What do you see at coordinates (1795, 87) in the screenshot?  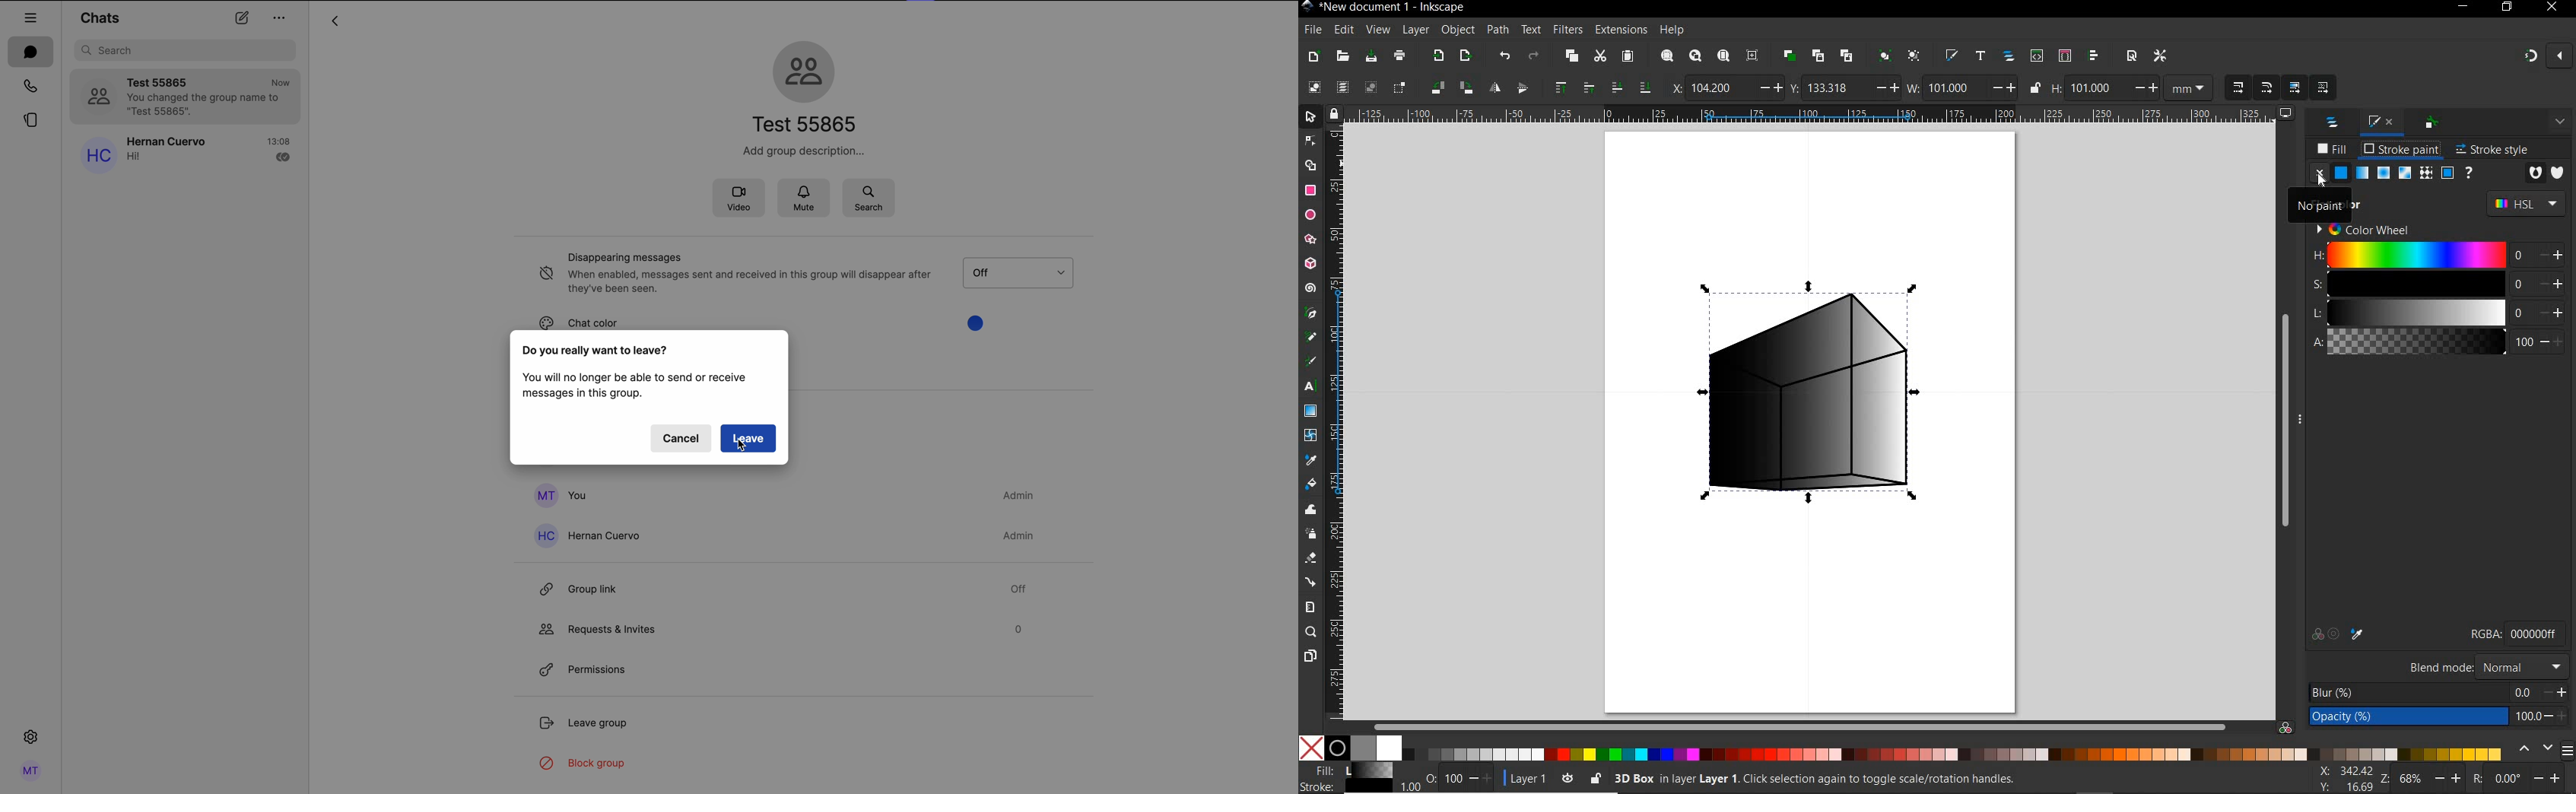 I see `VERTICAL COORDINATE OF SELECTION` at bounding box center [1795, 87].